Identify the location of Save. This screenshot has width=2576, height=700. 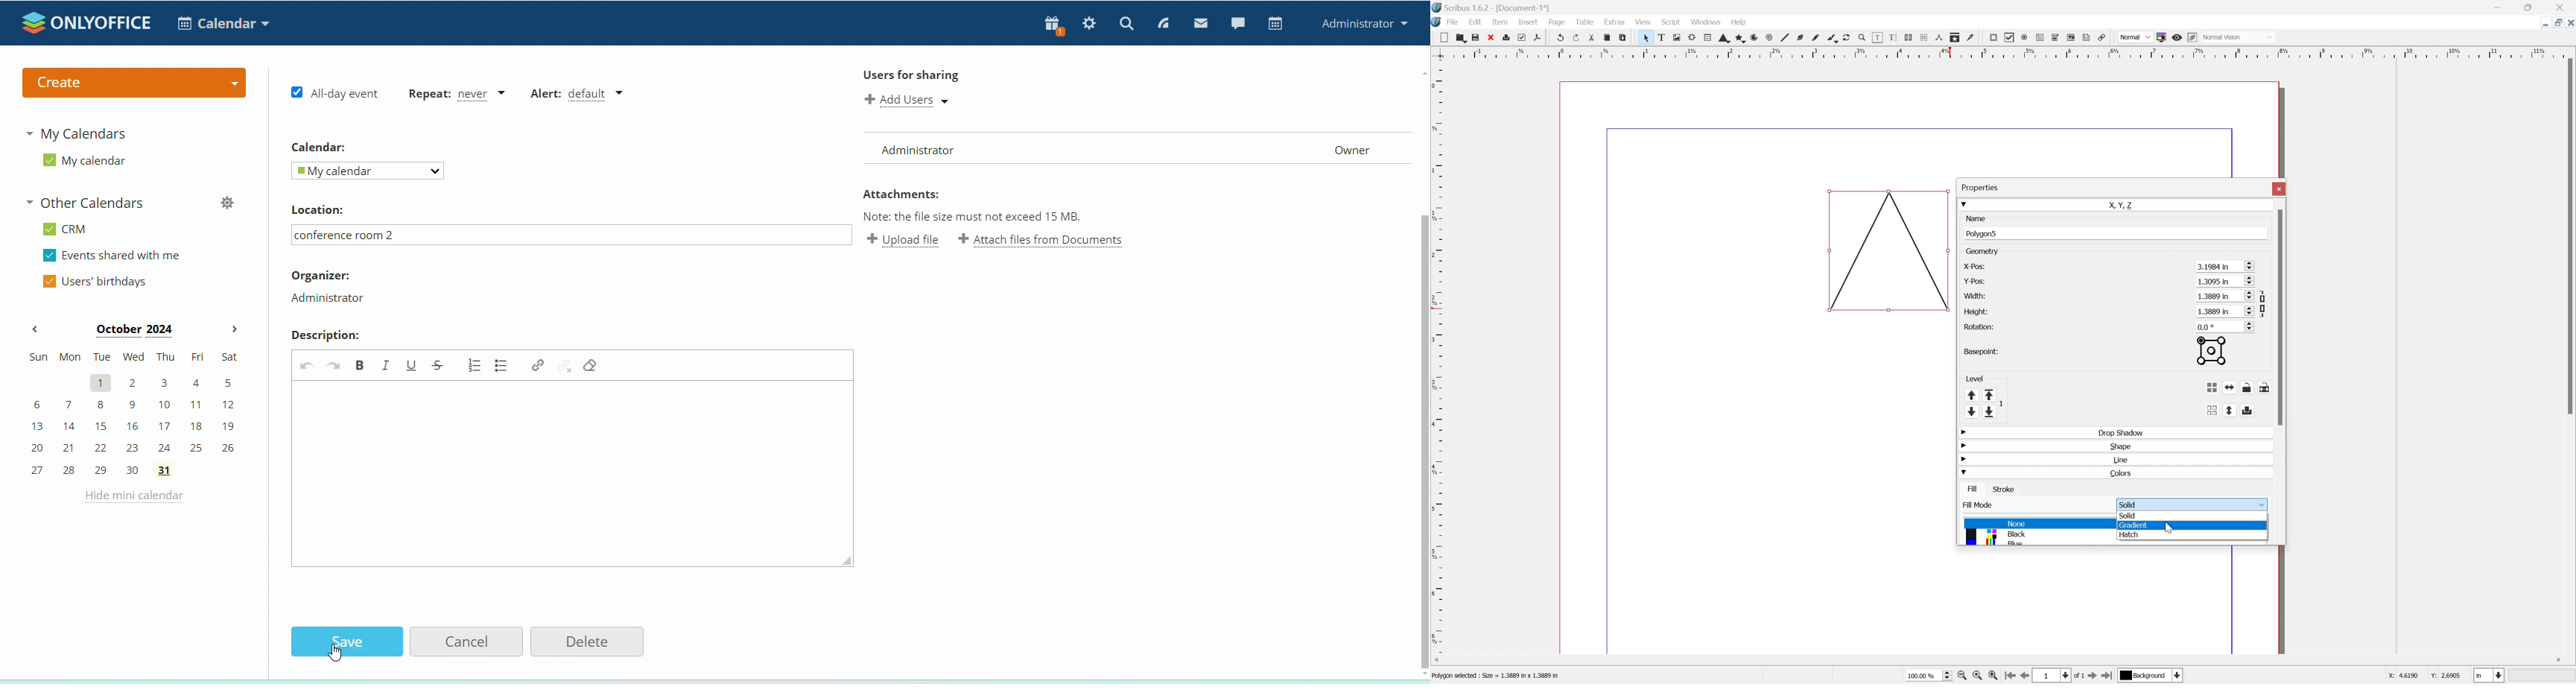
(348, 642).